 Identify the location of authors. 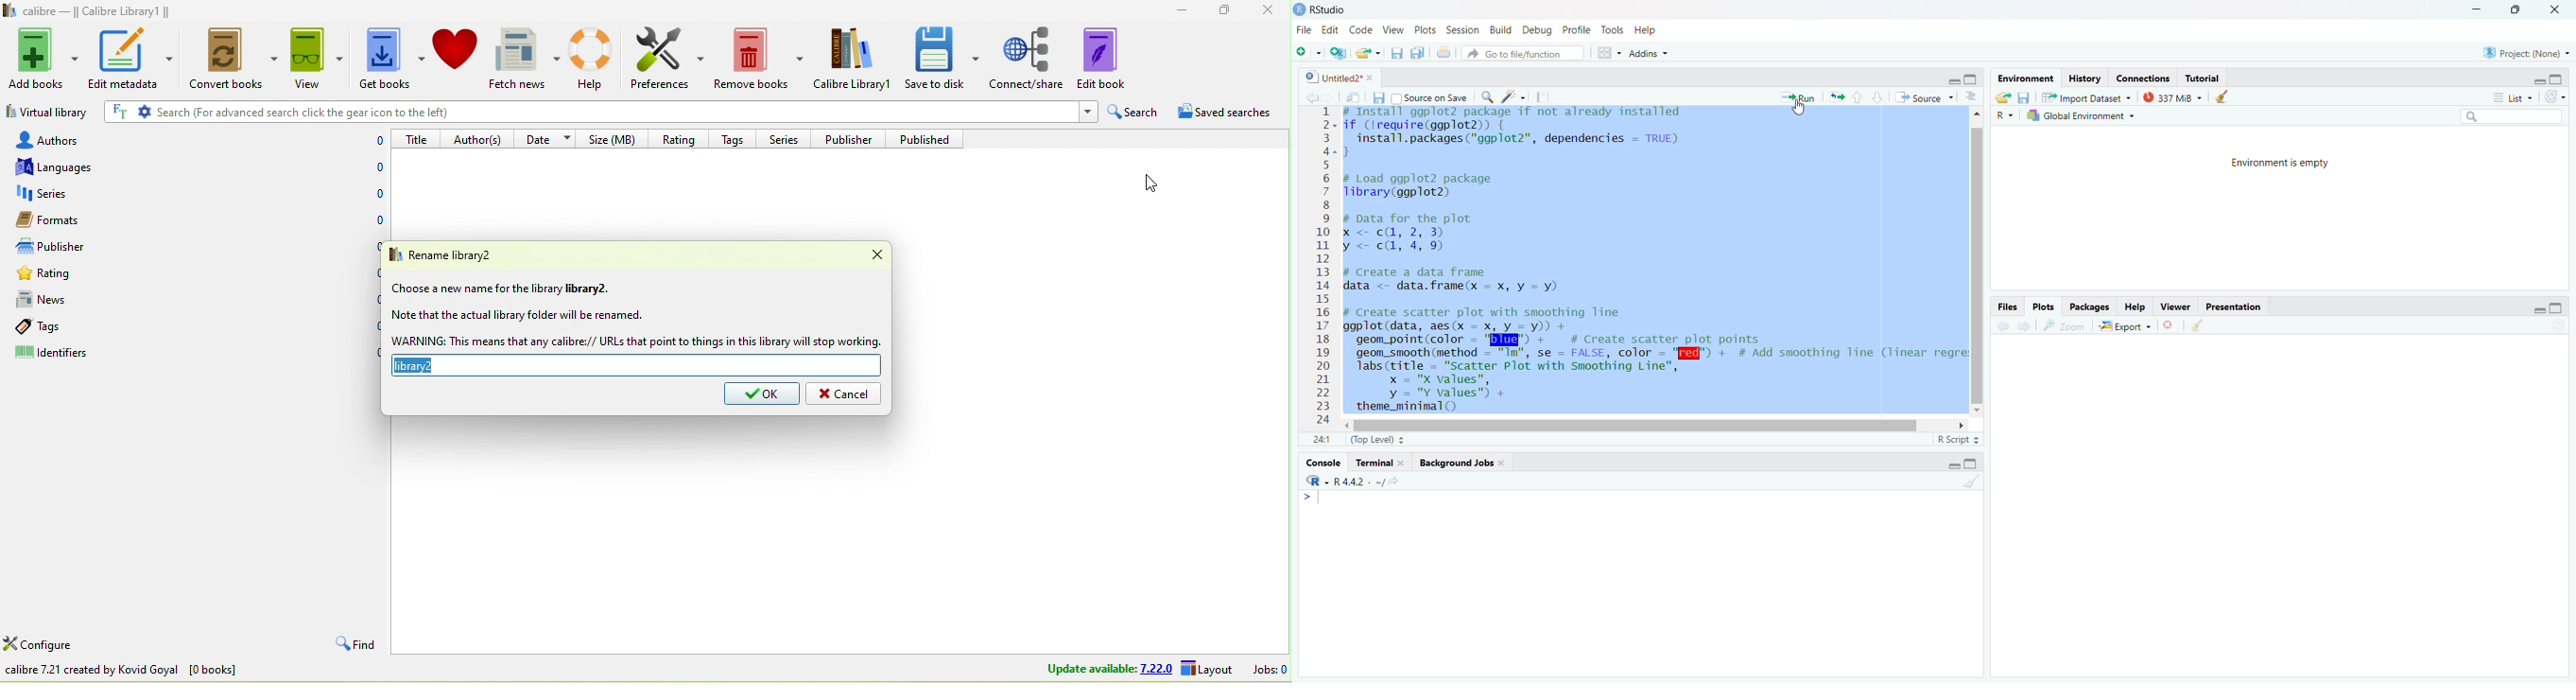
(65, 139).